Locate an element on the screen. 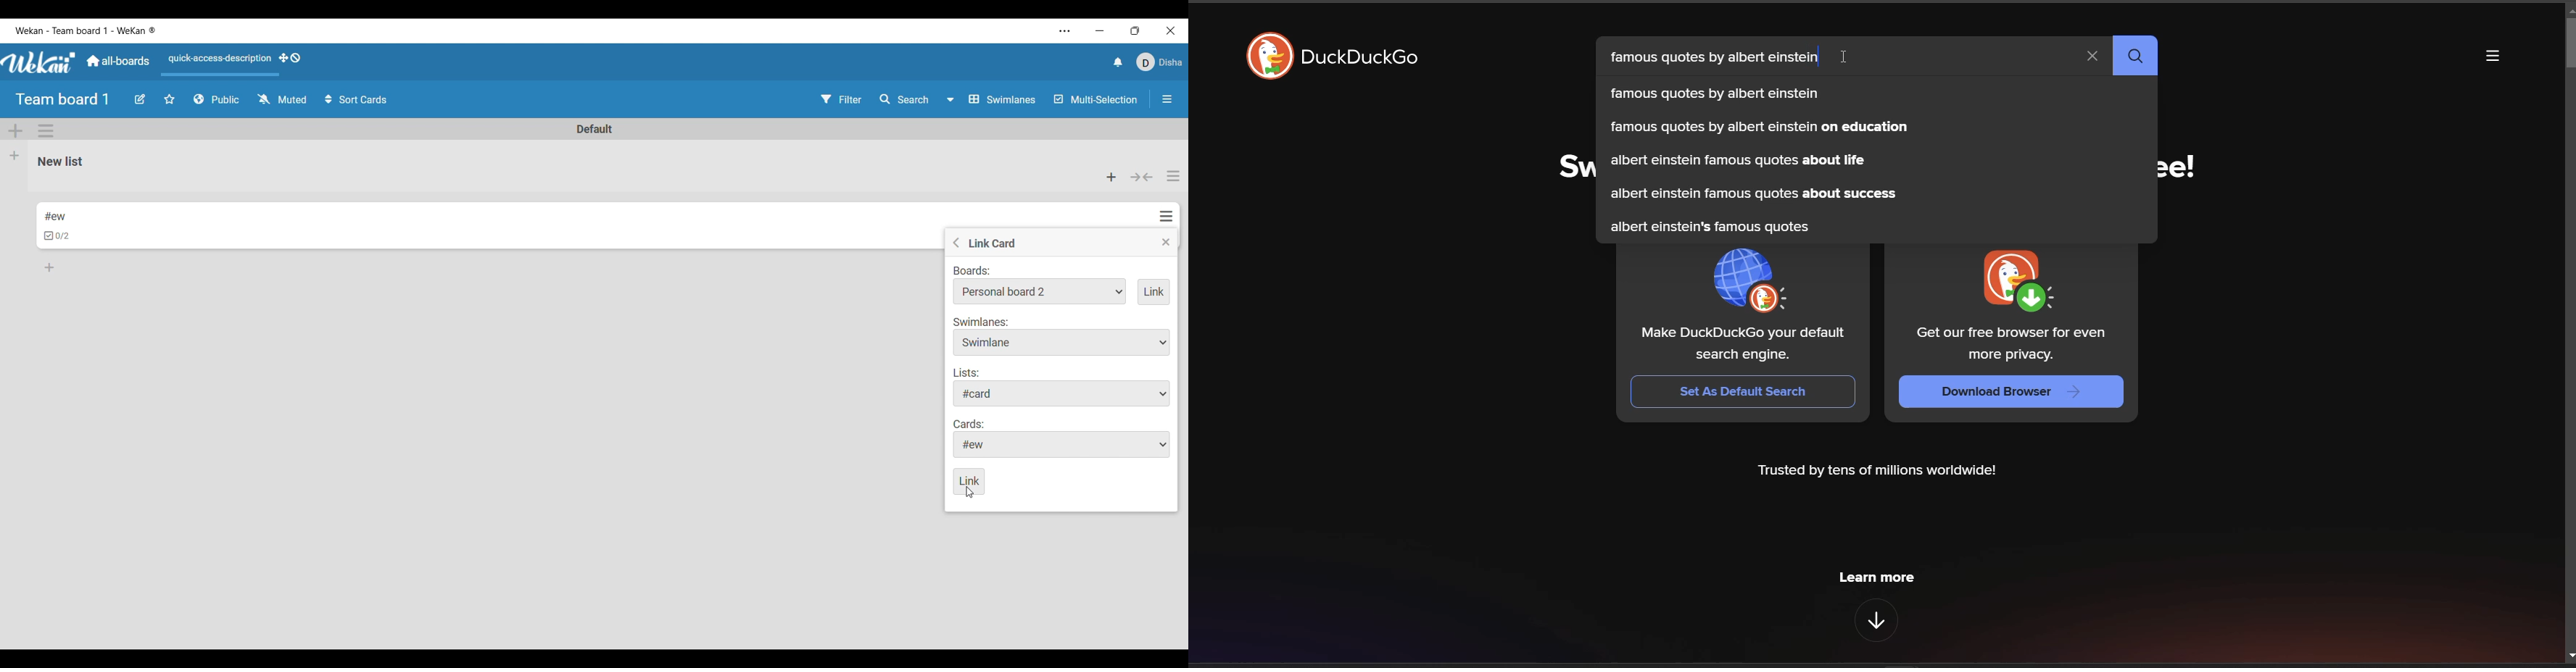 This screenshot has height=672, width=2576. Add card to the top of list is located at coordinates (1112, 177).